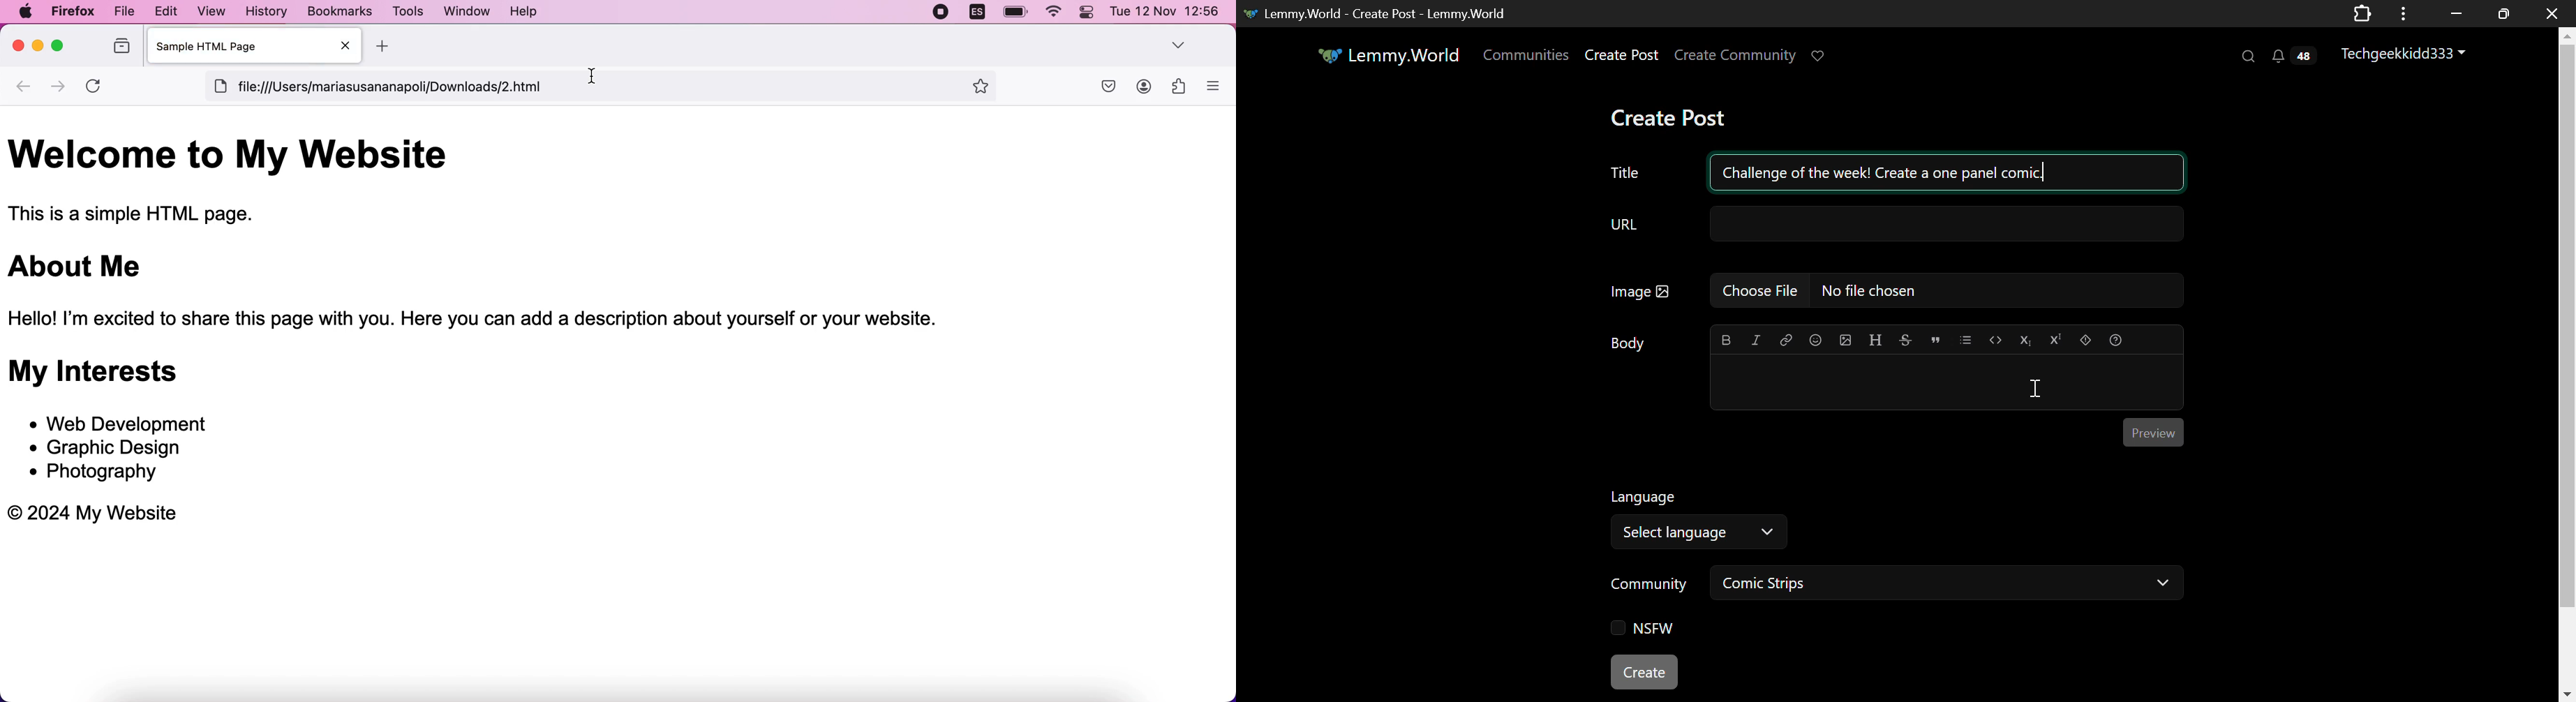 This screenshot has height=728, width=2576. What do you see at coordinates (1943, 384) in the screenshot?
I see `Post Body Editing Textbox` at bounding box center [1943, 384].